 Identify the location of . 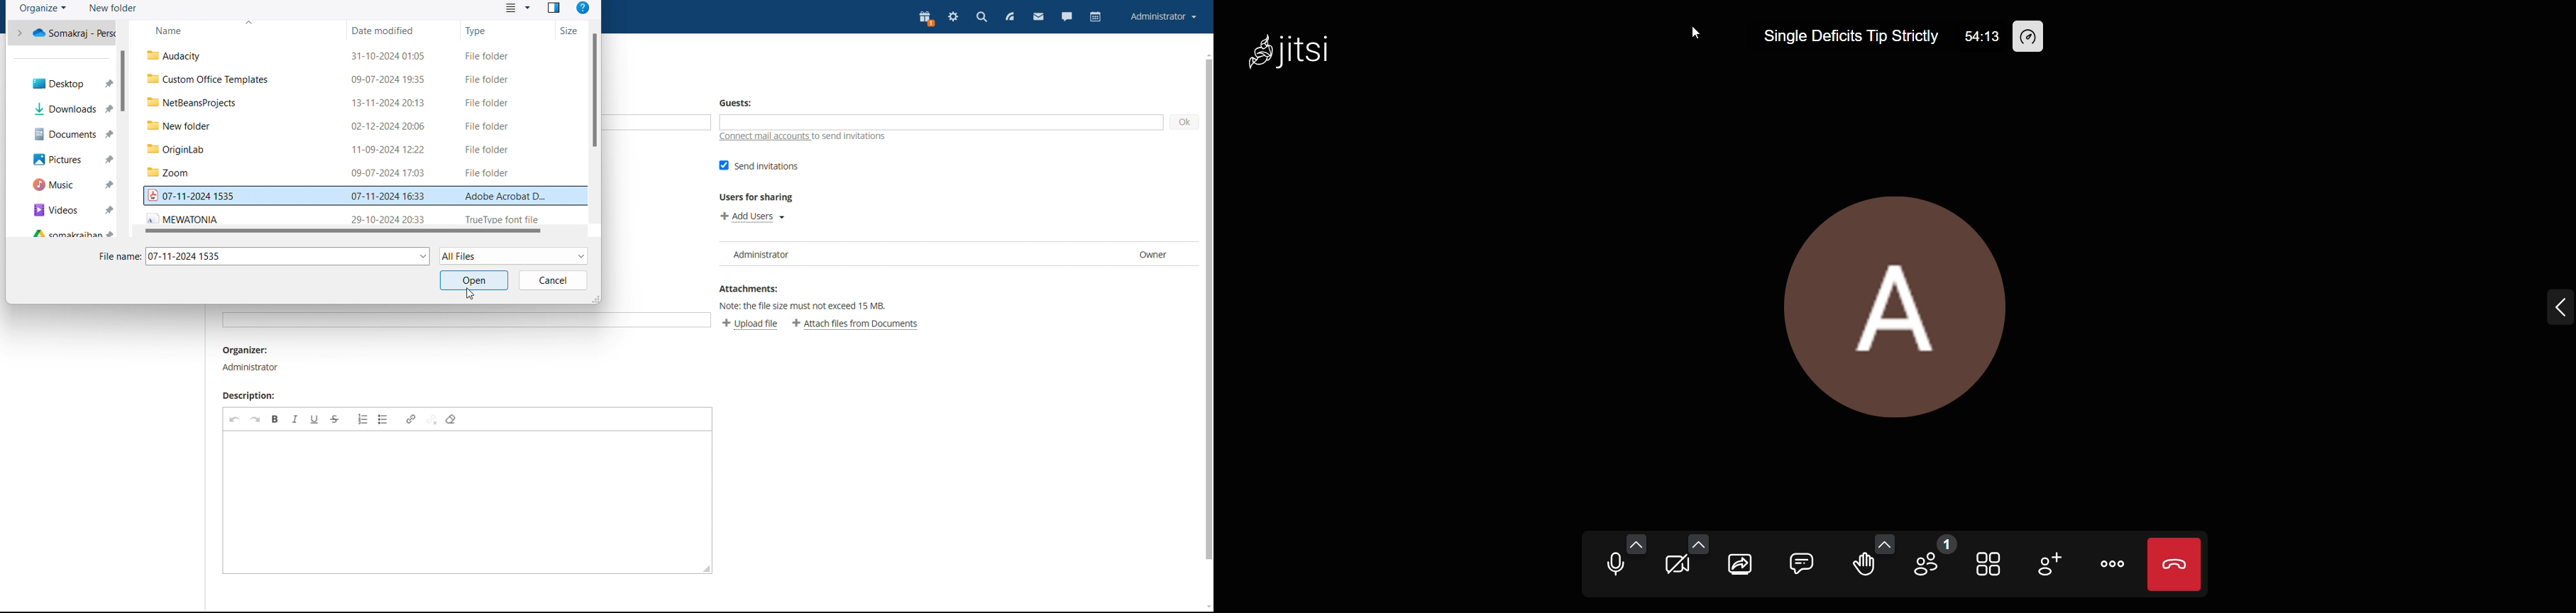
(348, 176).